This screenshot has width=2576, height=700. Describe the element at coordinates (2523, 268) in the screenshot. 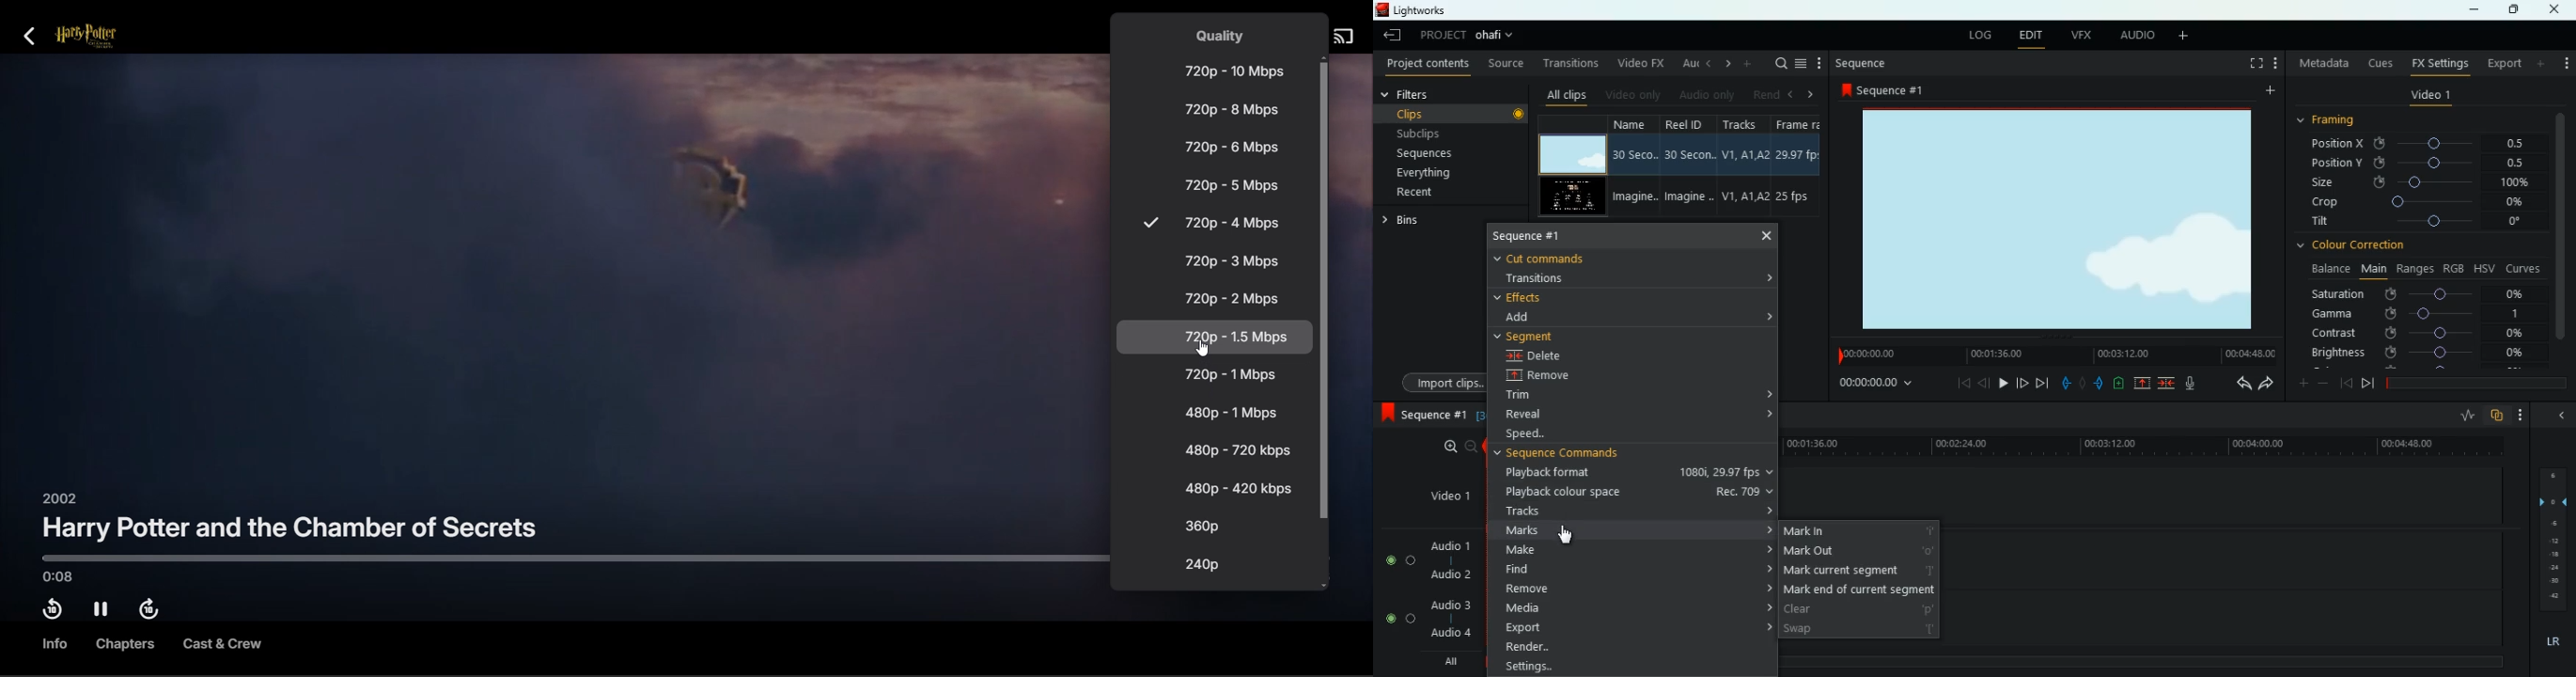

I see `curves` at that location.